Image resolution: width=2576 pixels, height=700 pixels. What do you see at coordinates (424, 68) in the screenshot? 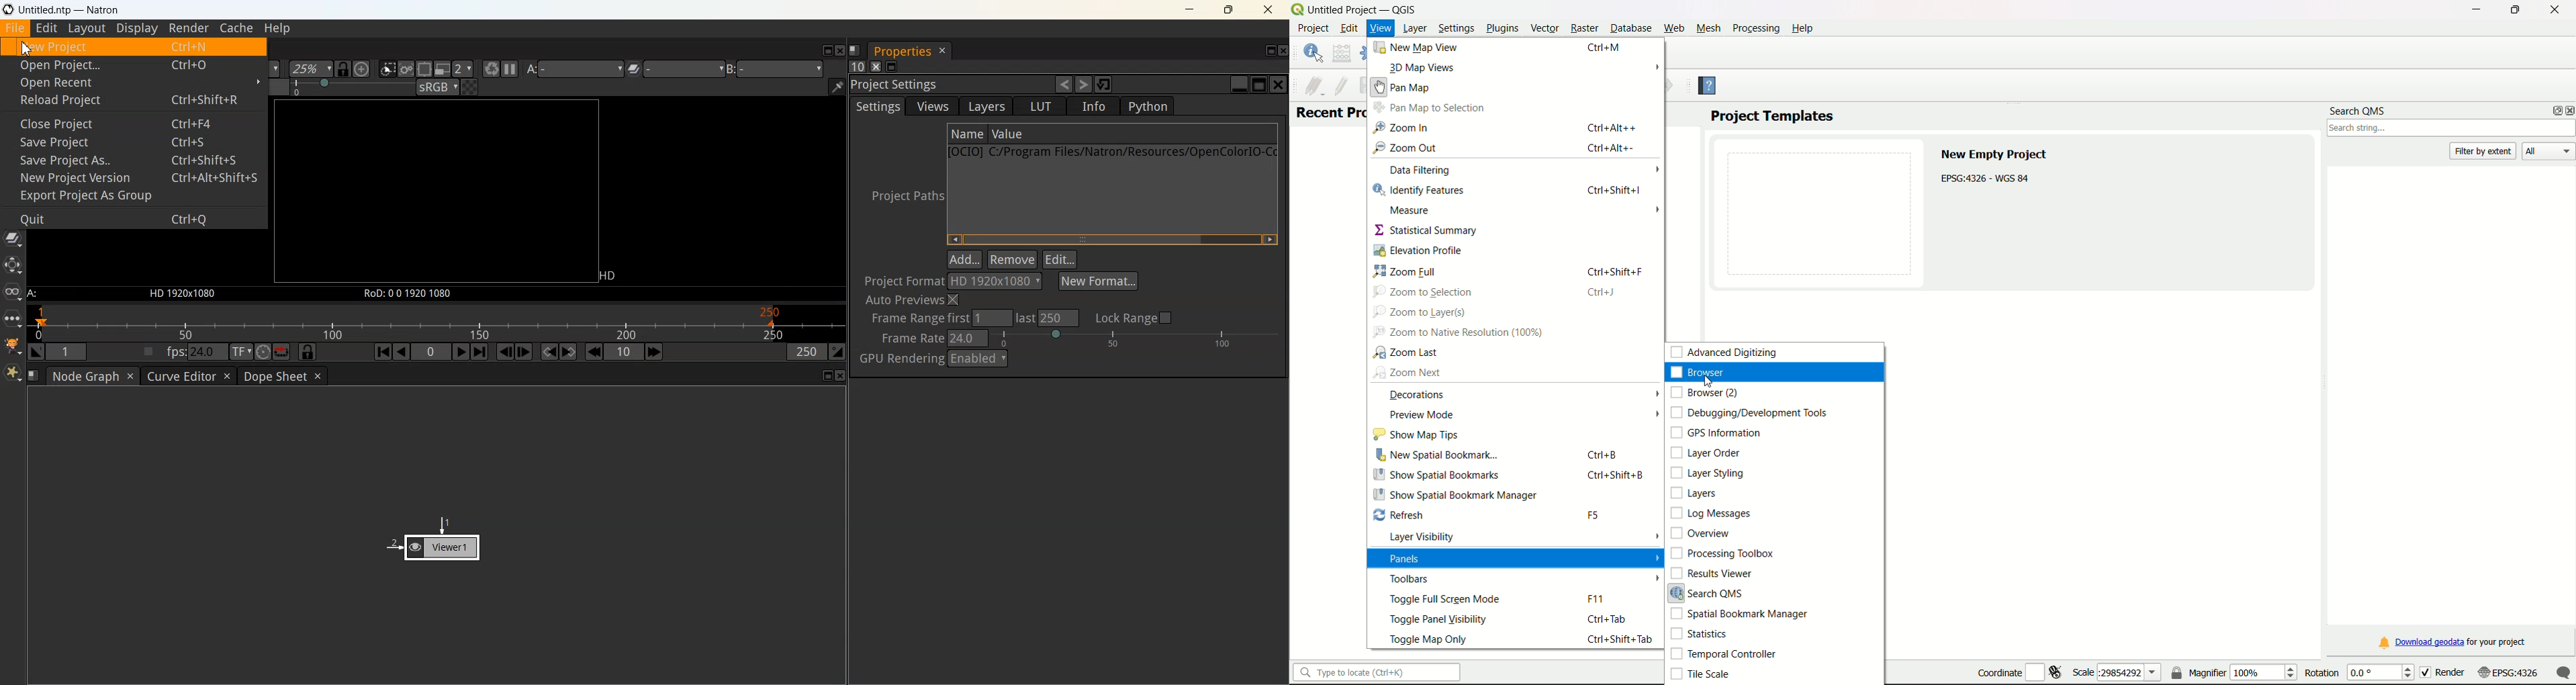
I see `Limits the portion` at bounding box center [424, 68].